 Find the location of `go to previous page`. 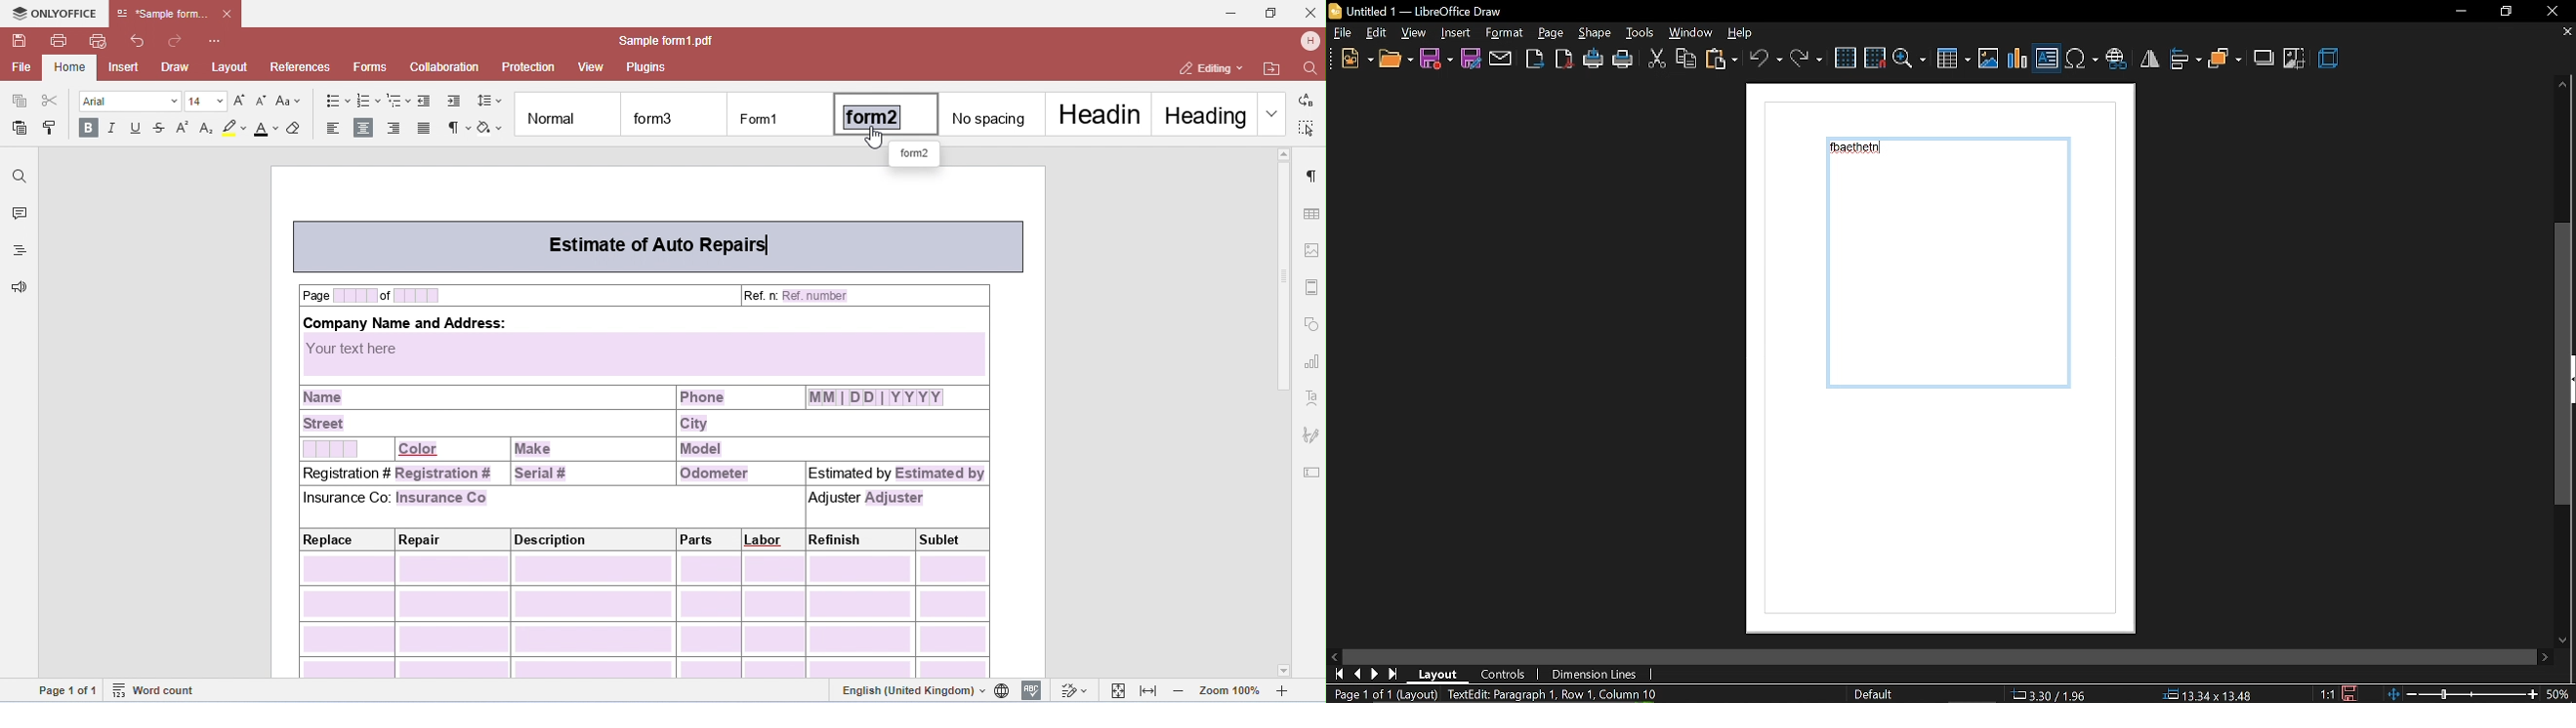

go to previous page is located at coordinates (1357, 675).